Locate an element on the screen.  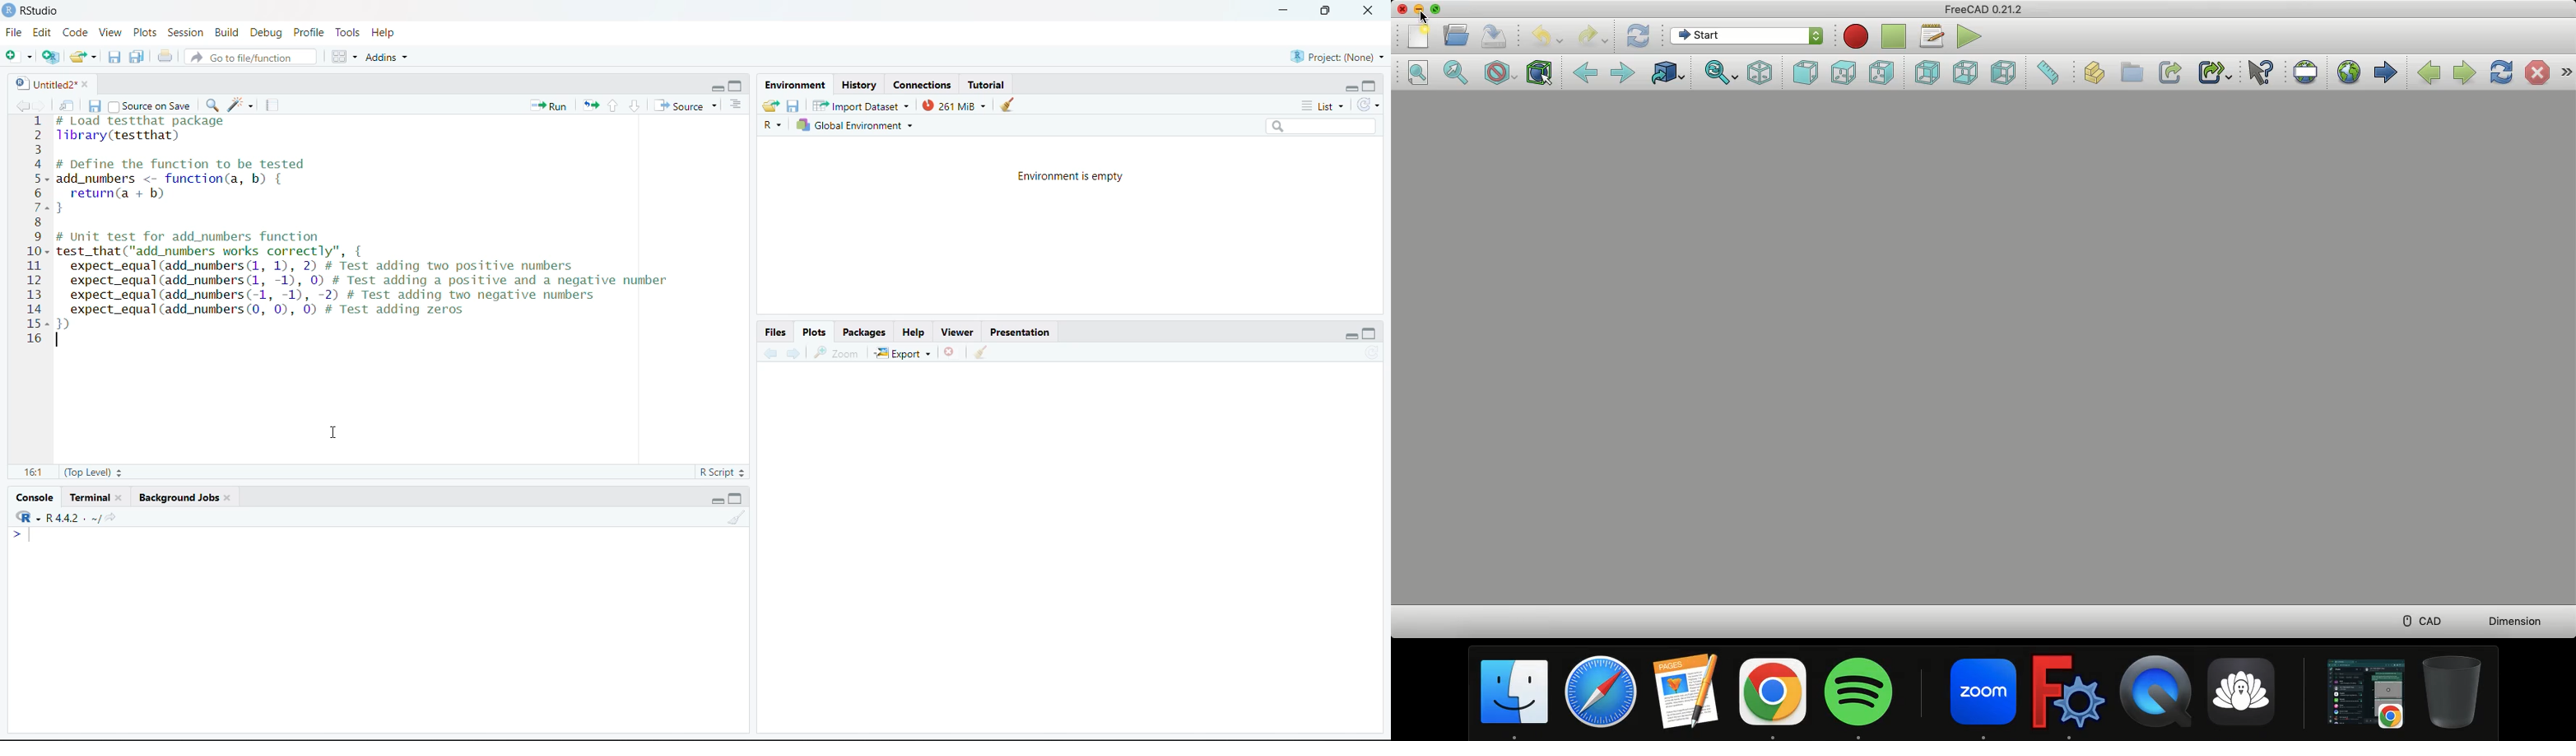
Go to file/function is located at coordinates (252, 56).